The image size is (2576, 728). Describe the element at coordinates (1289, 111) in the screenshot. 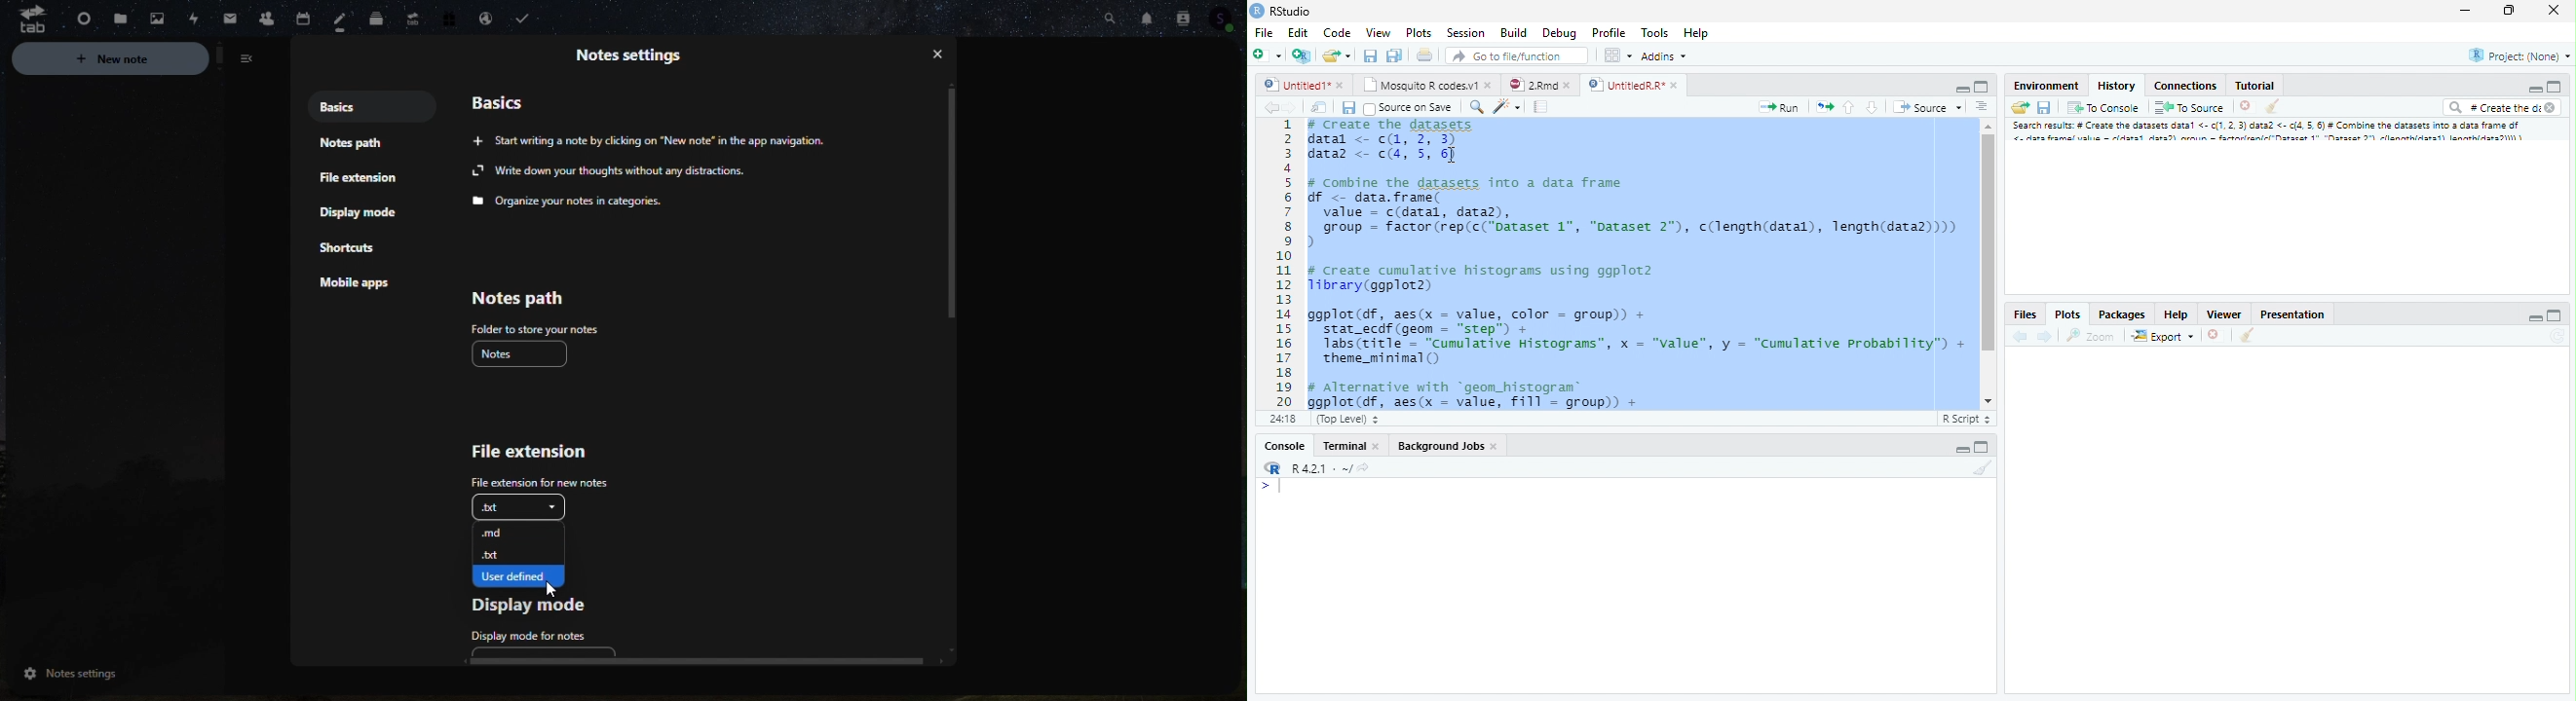

I see `Next` at that location.